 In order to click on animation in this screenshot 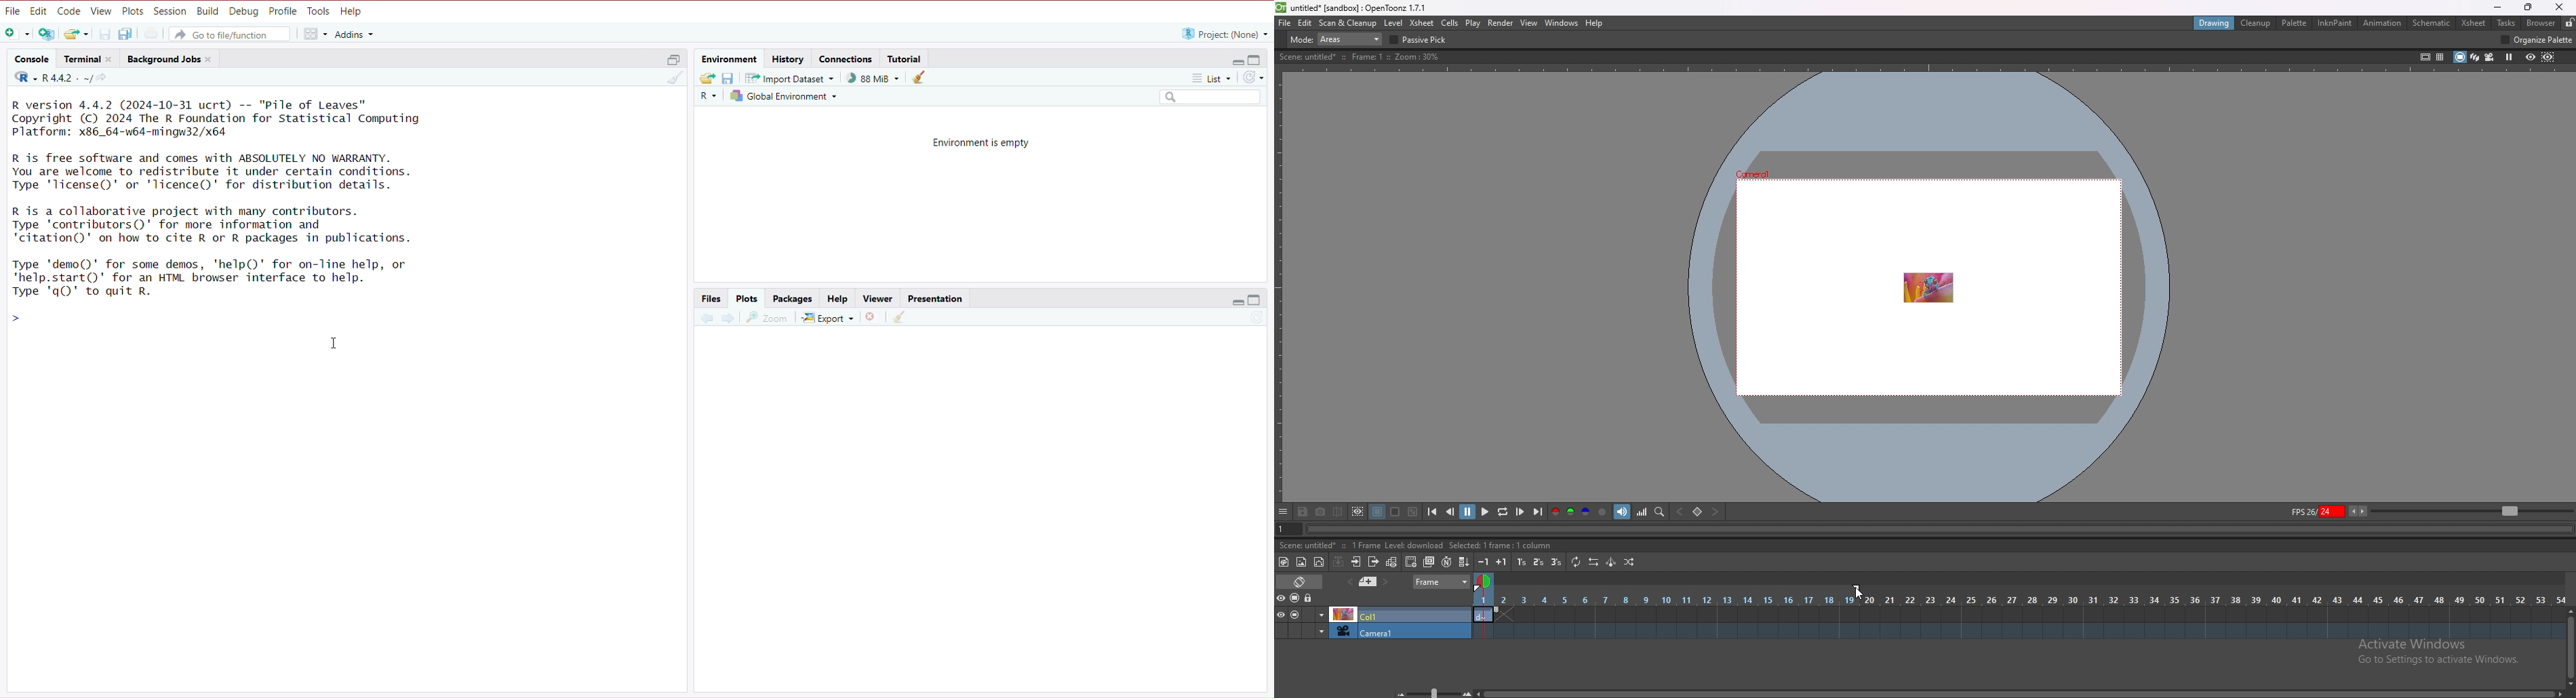, I will do `click(2382, 24)`.